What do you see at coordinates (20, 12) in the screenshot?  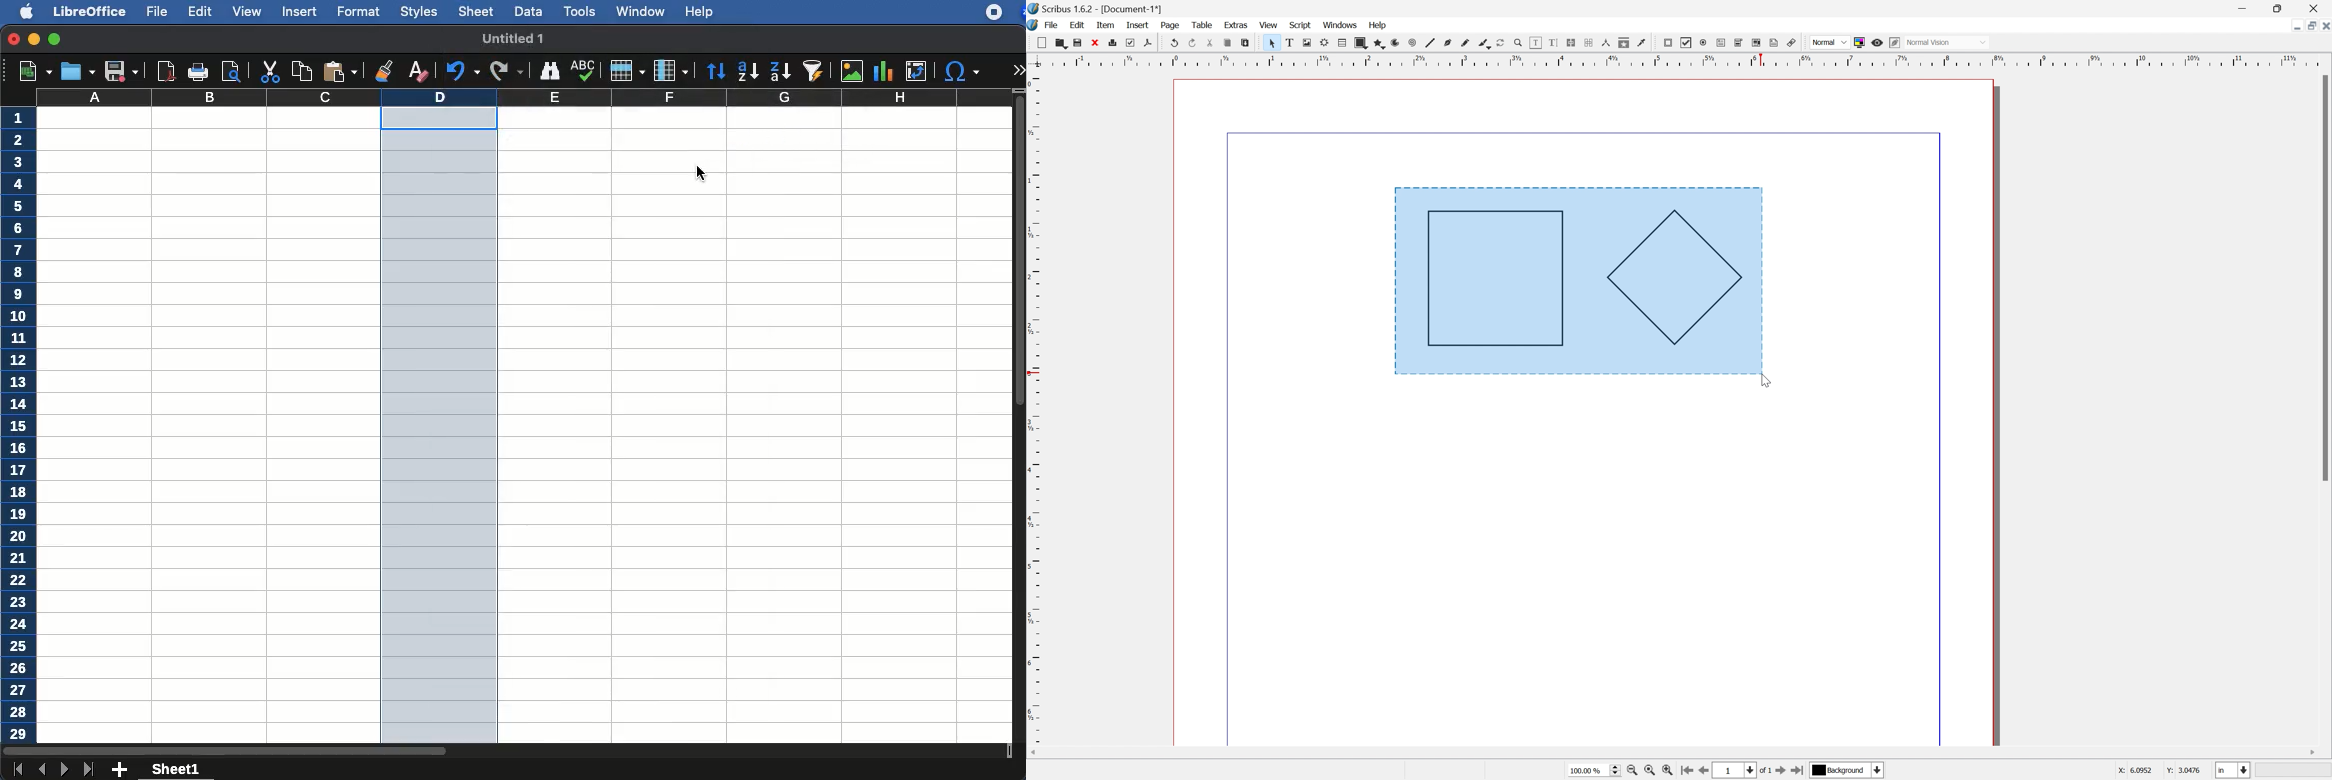 I see `apple` at bounding box center [20, 12].